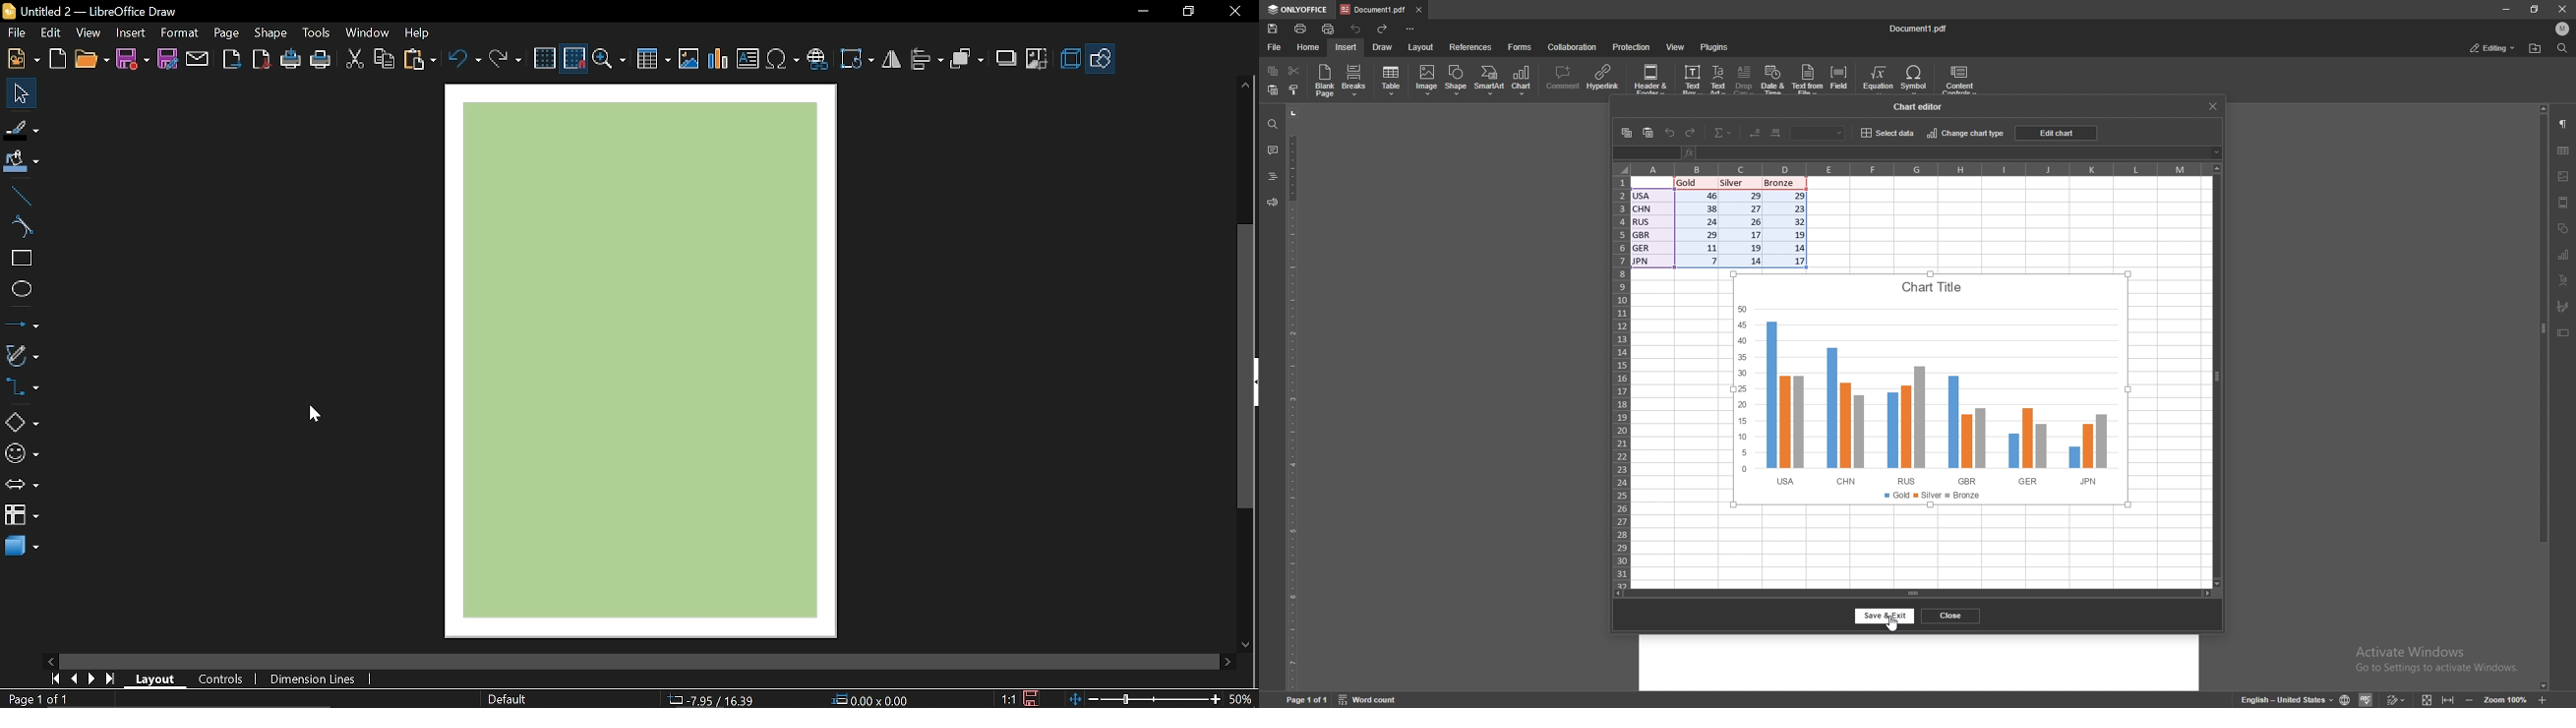 The image size is (2576, 728). I want to click on paragraph, so click(2566, 123).